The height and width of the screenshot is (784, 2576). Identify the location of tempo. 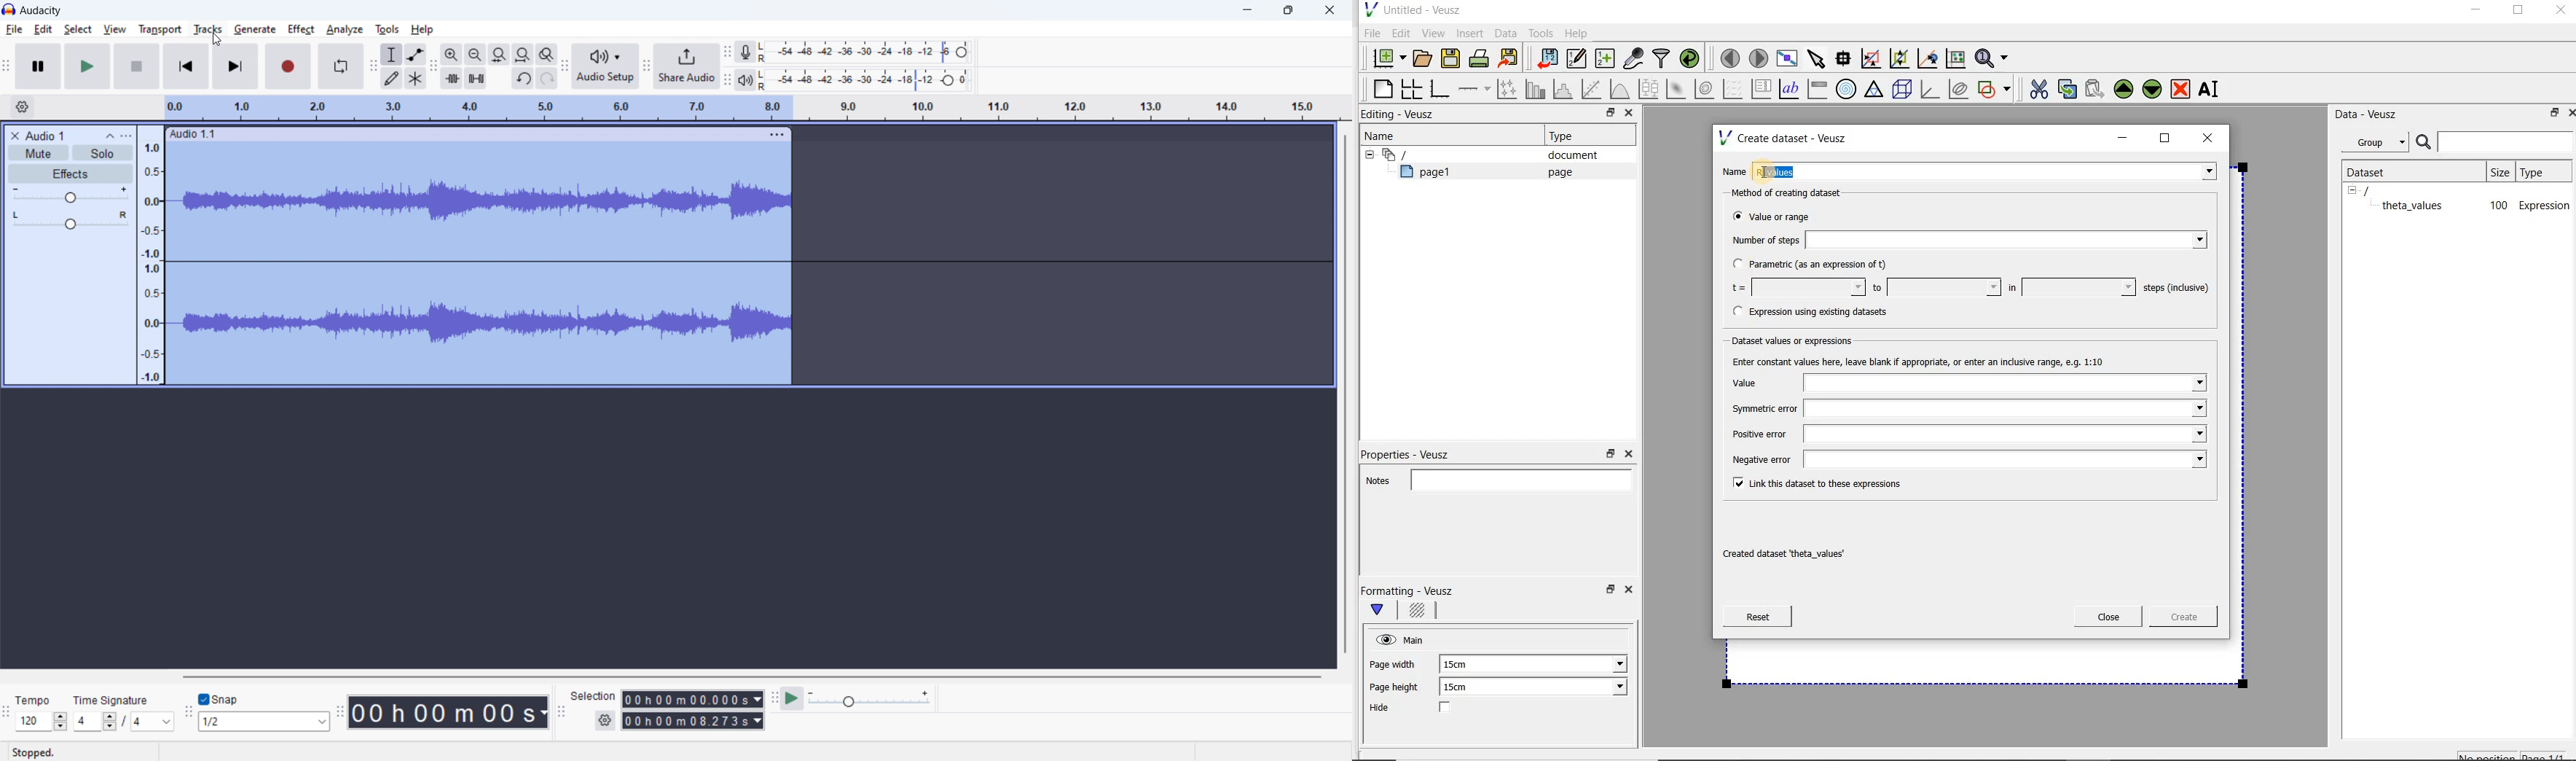
(41, 721).